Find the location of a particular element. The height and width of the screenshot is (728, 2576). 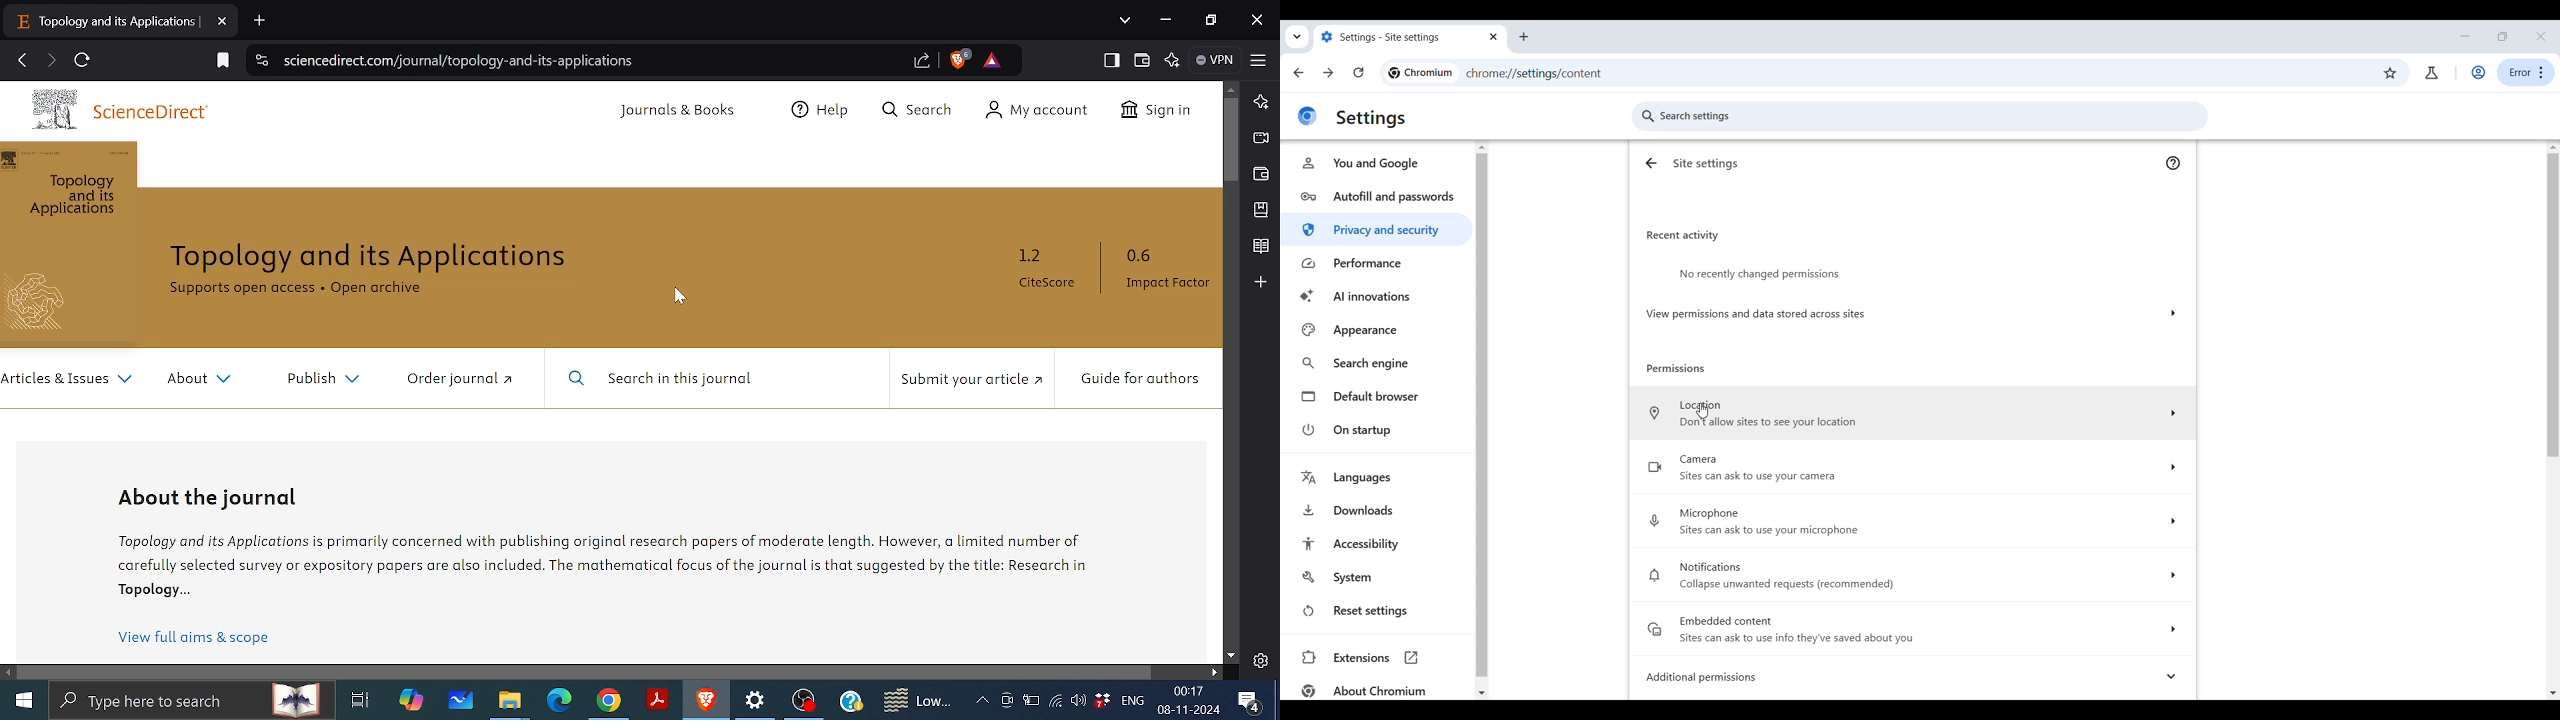

Wallet is located at coordinates (1260, 174).